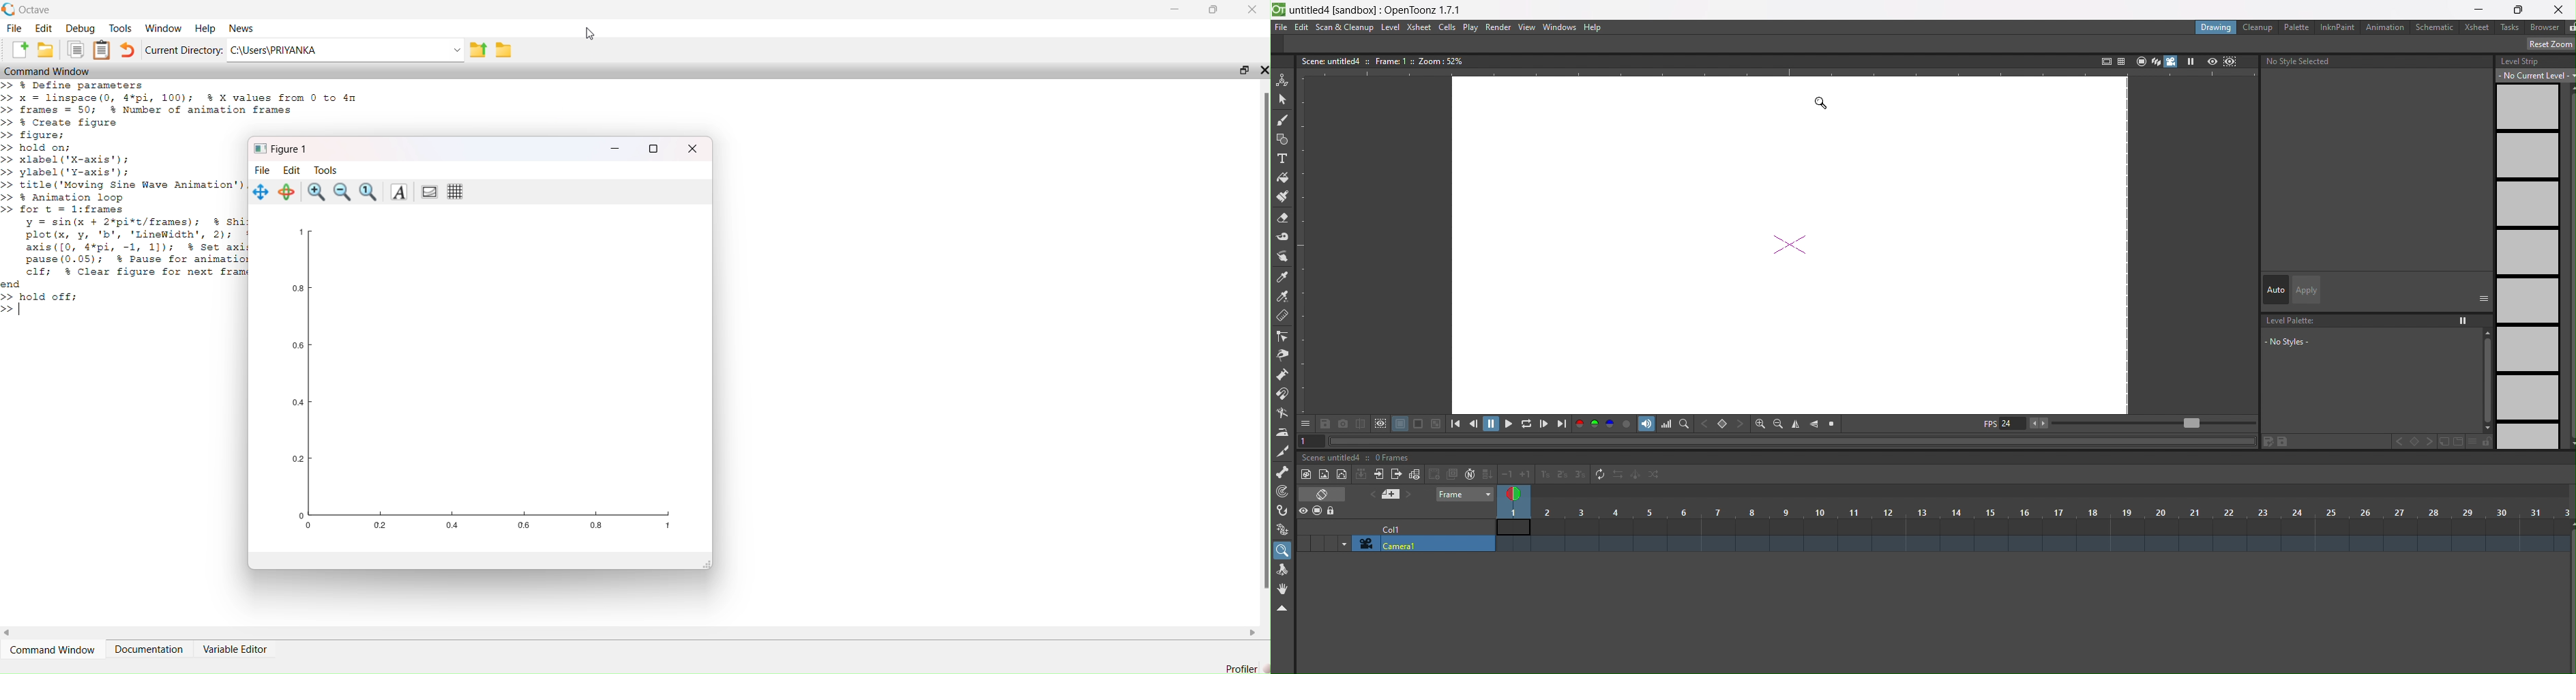 The image size is (2576, 700). What do you see at coordinates (505, 51) in the screenshot?
I see `save` at bounding box center [505, 51].